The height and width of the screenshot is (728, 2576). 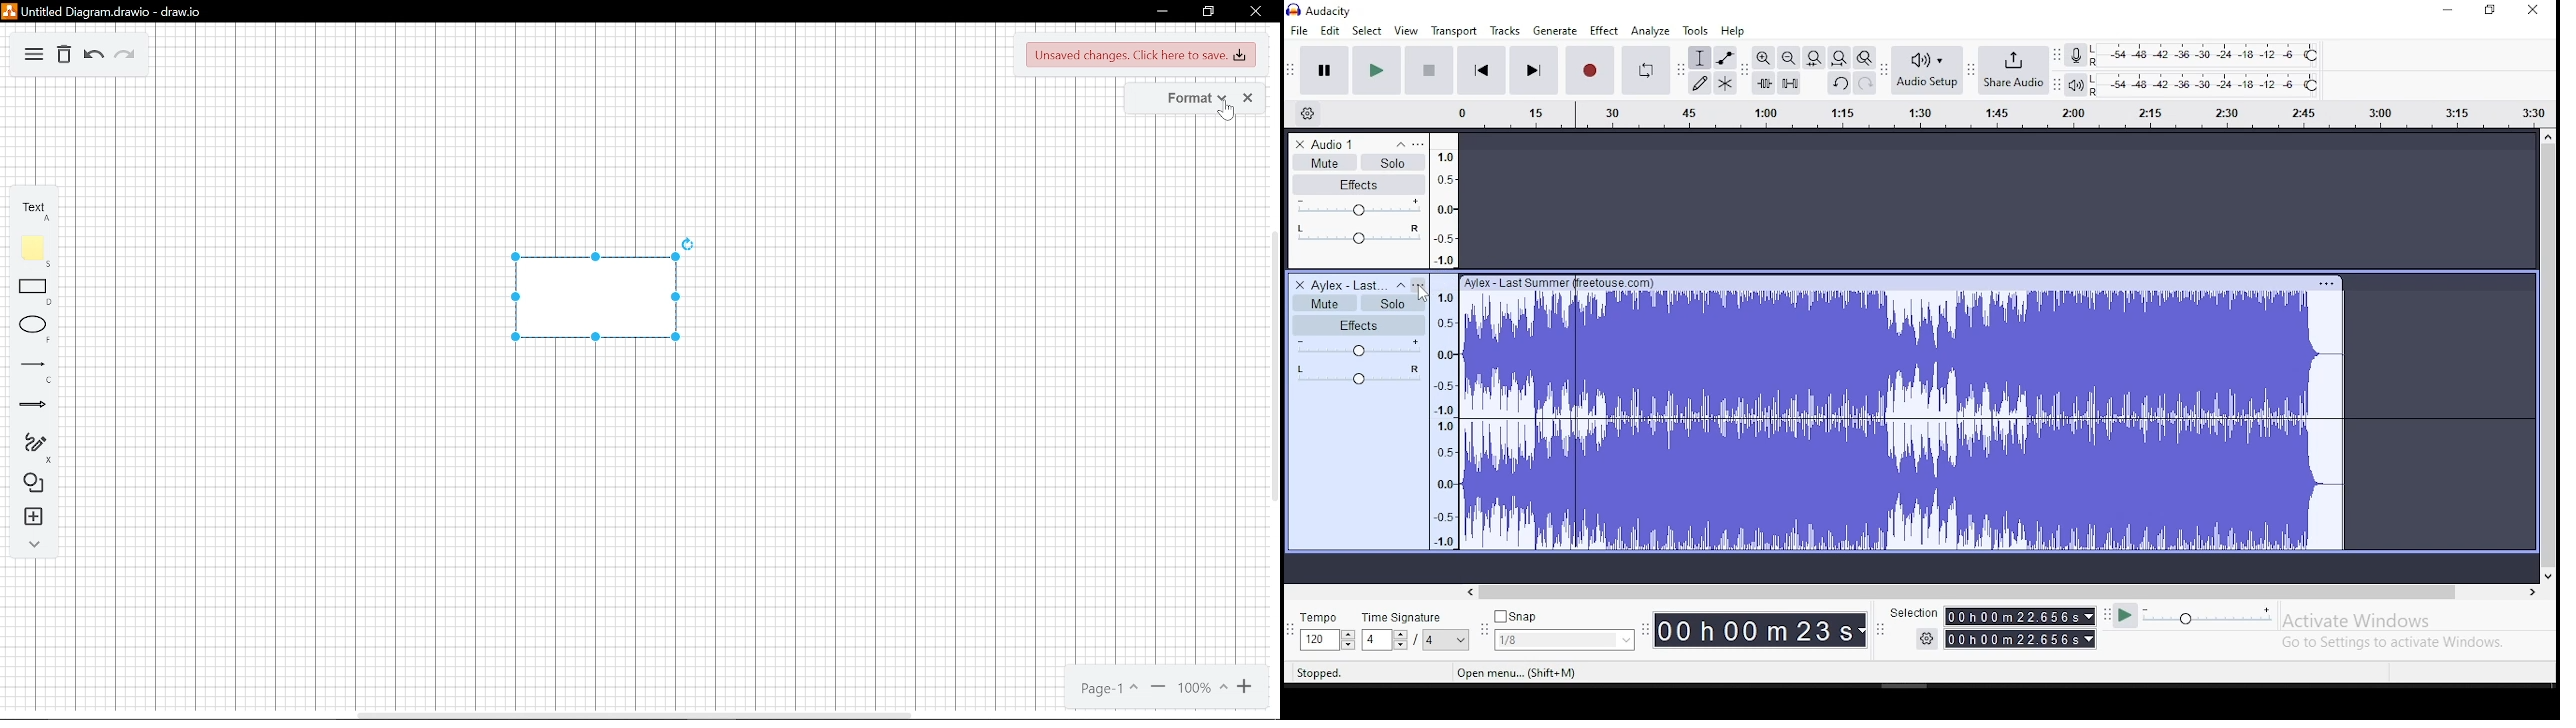 What do you see at coordinates (1813, 58) in the screenshot?
I see `fit selection to width` at bounding box center [1813, 58].